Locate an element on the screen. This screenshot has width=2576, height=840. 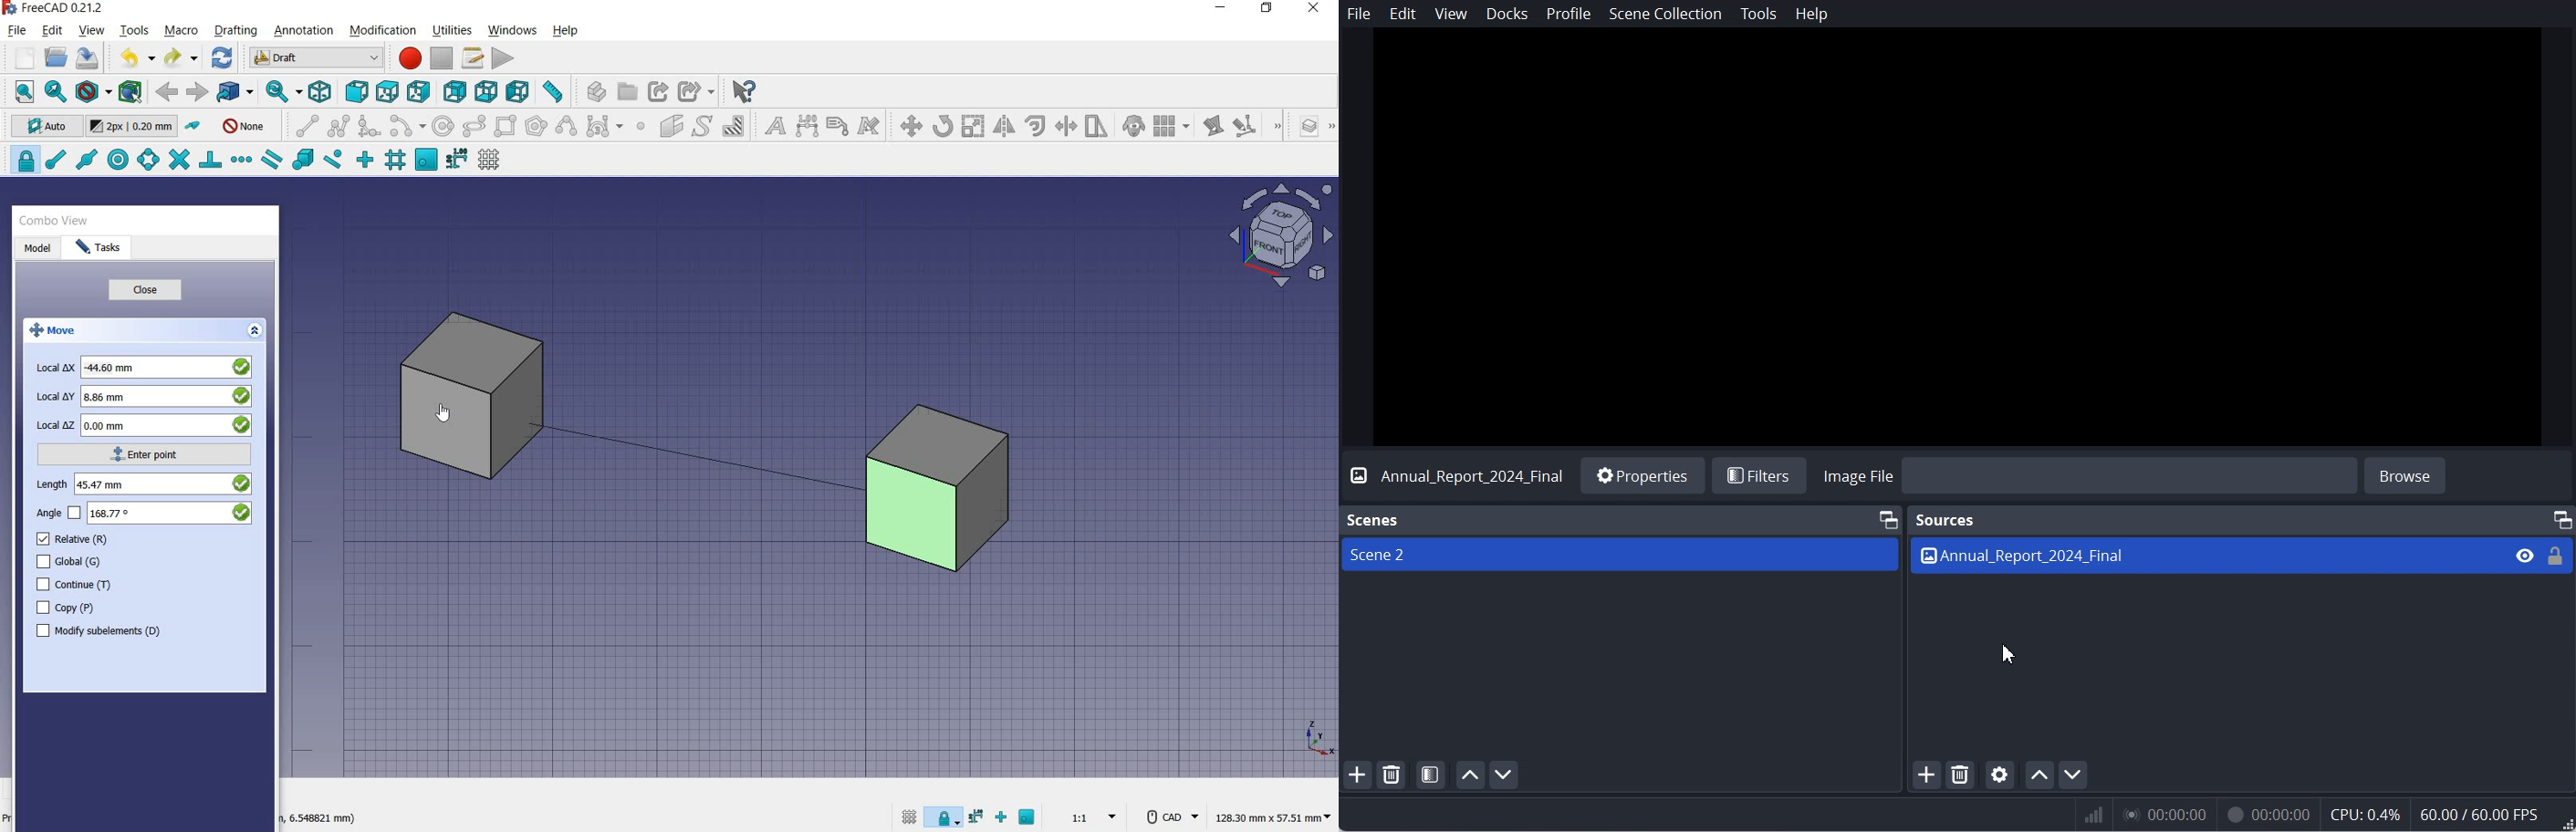
scale is located at coordinates (974, 125).